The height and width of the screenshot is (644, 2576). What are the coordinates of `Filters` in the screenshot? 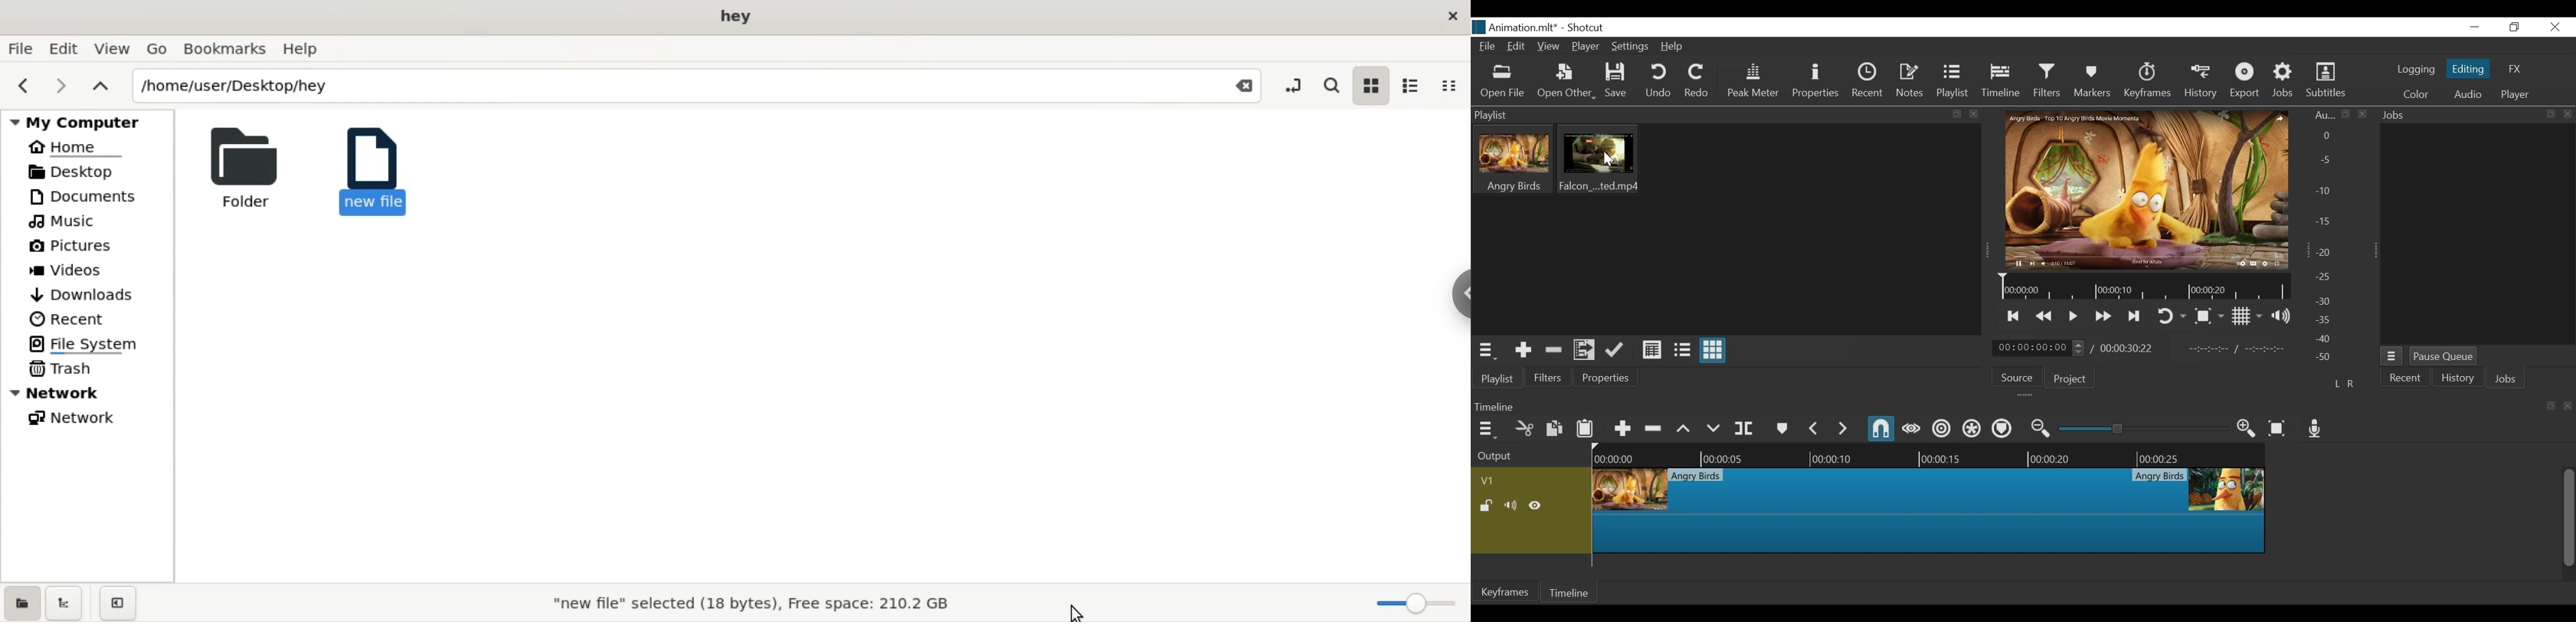 It's located at (2047, 81).